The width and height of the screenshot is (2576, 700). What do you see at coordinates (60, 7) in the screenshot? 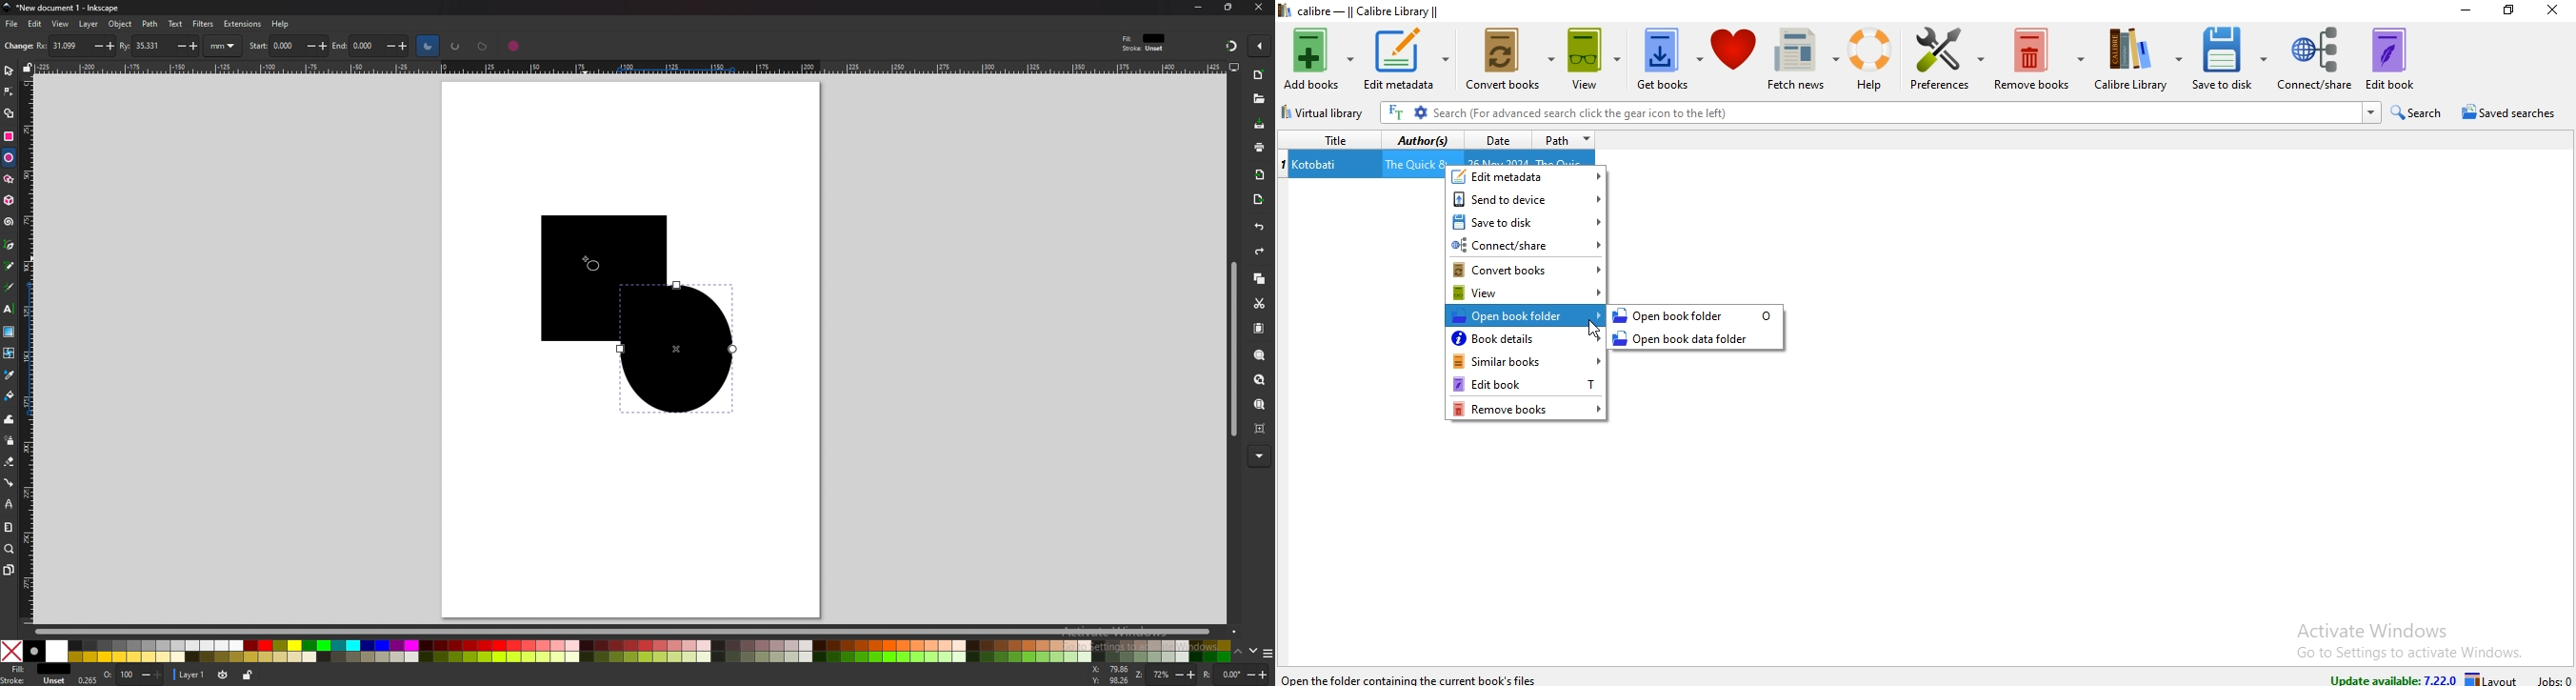
I see `title` at bounding box center [60, 7].